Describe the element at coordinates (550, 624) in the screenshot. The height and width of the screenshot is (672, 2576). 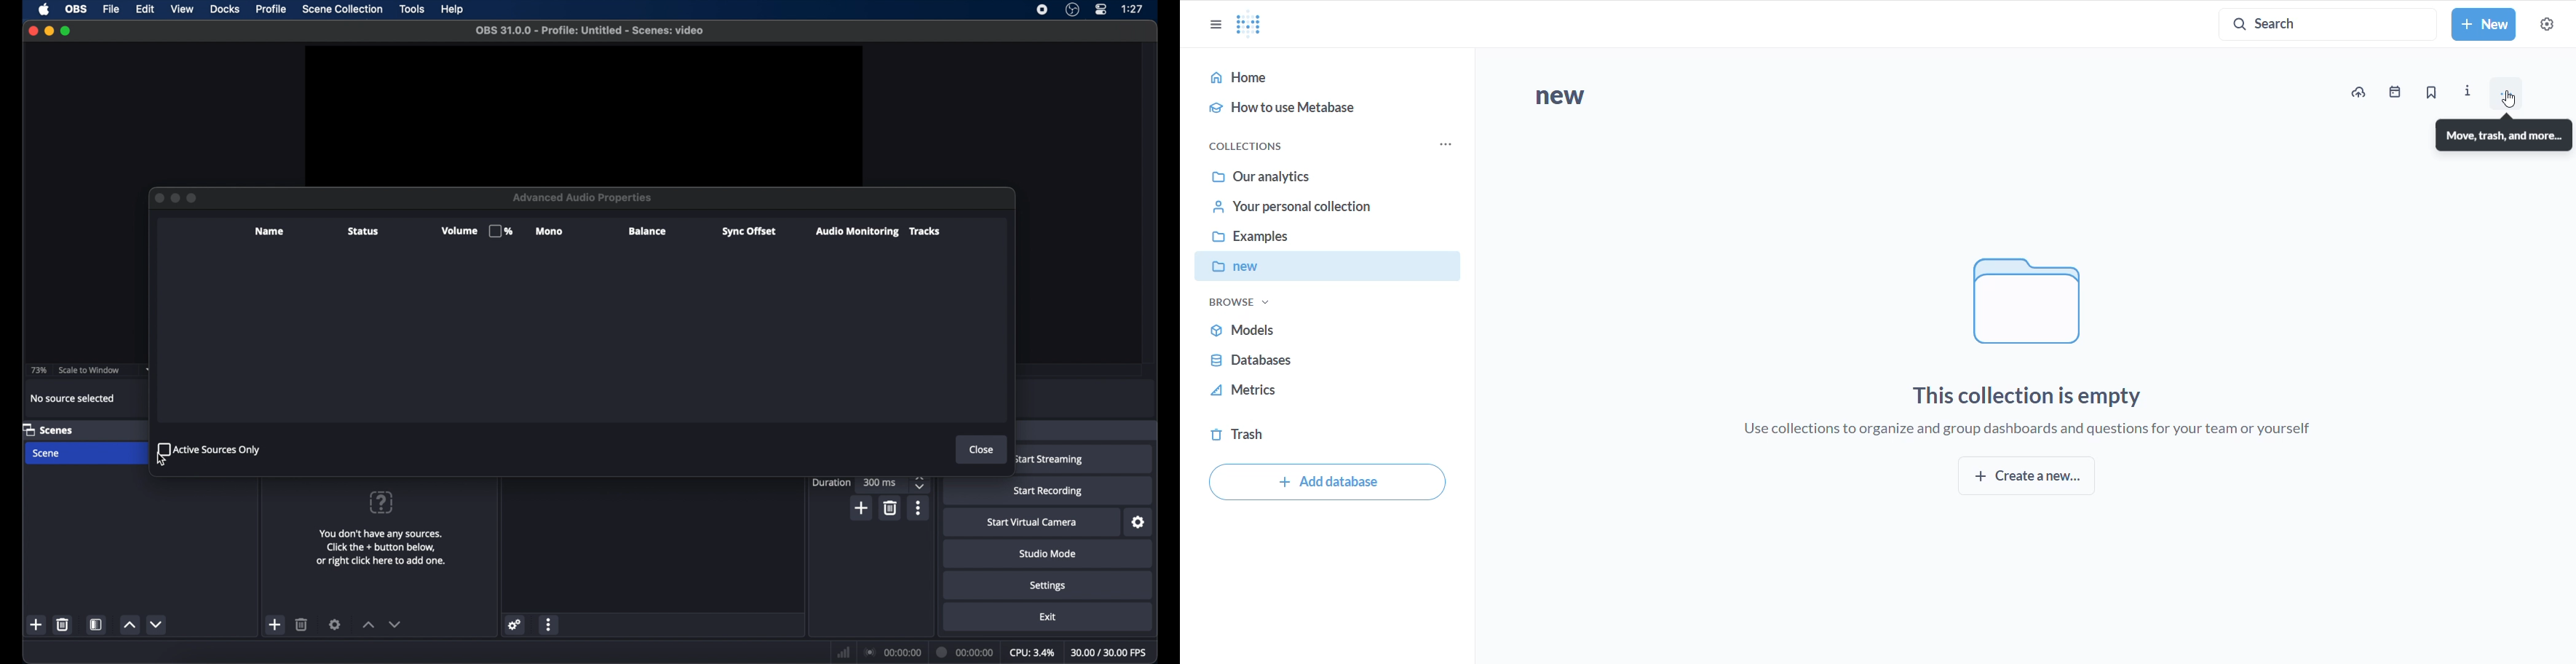
I see `more options` at that location.